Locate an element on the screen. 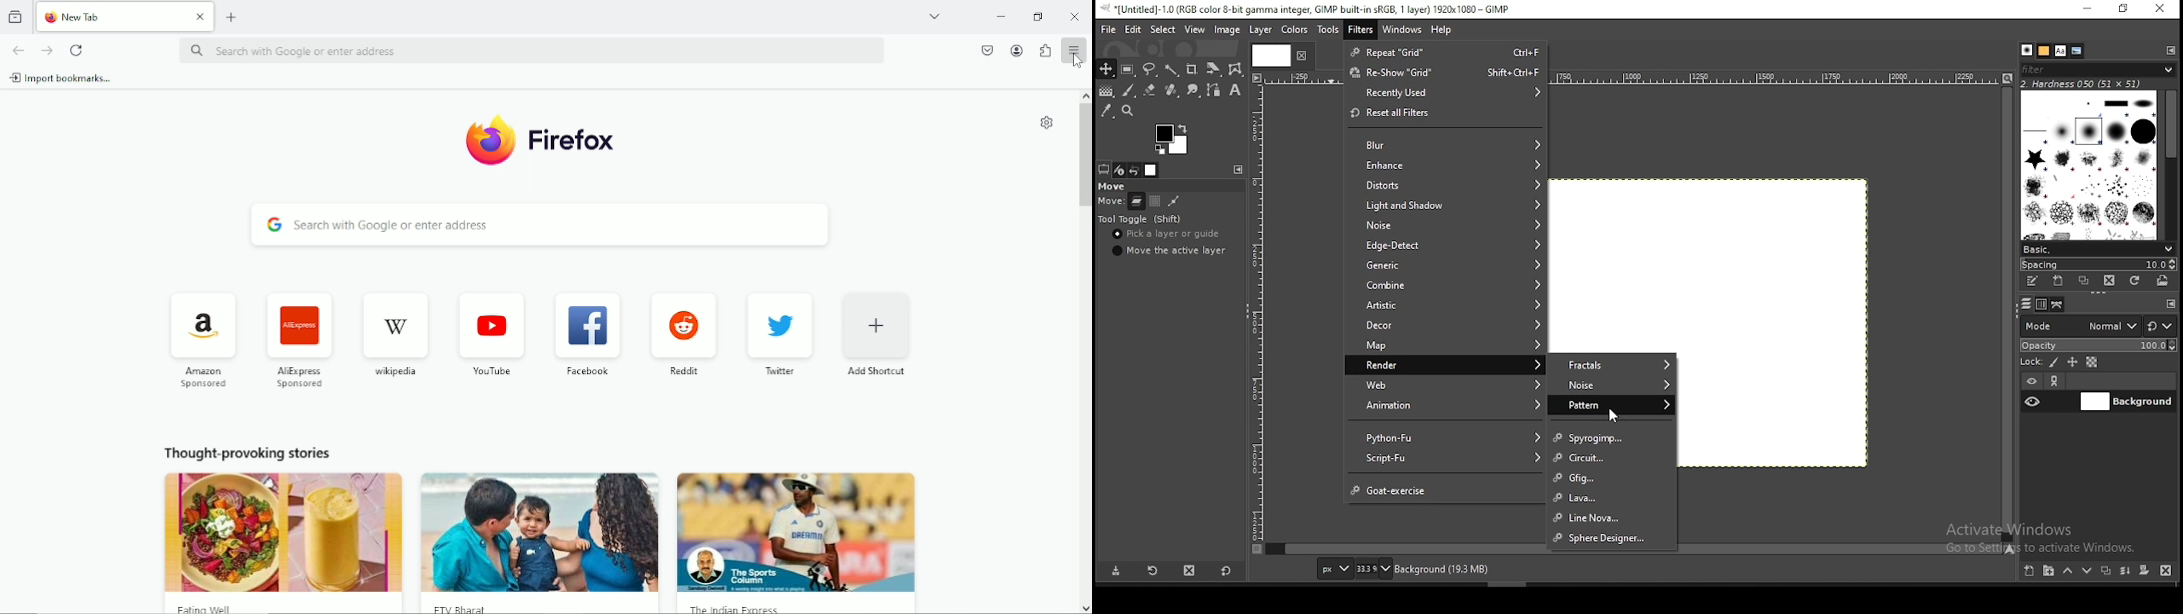 This screenshot has width=2184, height=616. cinfigure this tab is located at coordinates (2172, 304).